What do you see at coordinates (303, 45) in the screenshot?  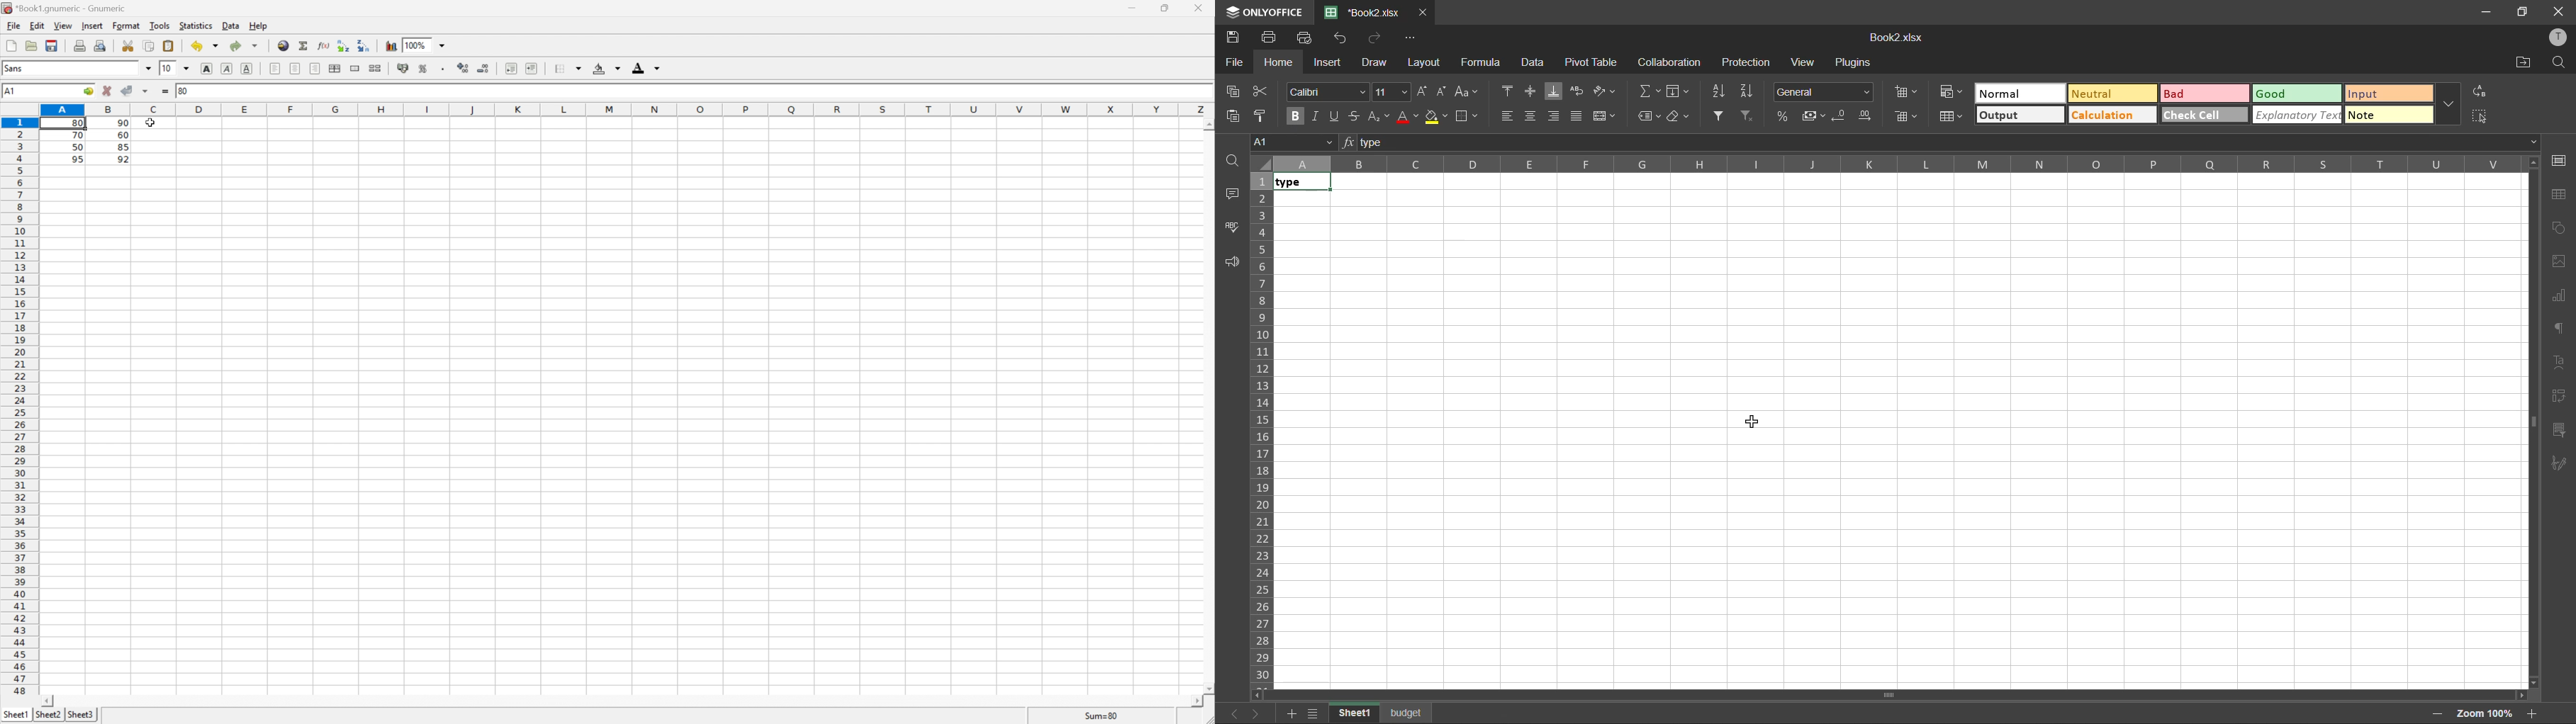 I see `Sum into the current cell` at bounding box center [303, 45].